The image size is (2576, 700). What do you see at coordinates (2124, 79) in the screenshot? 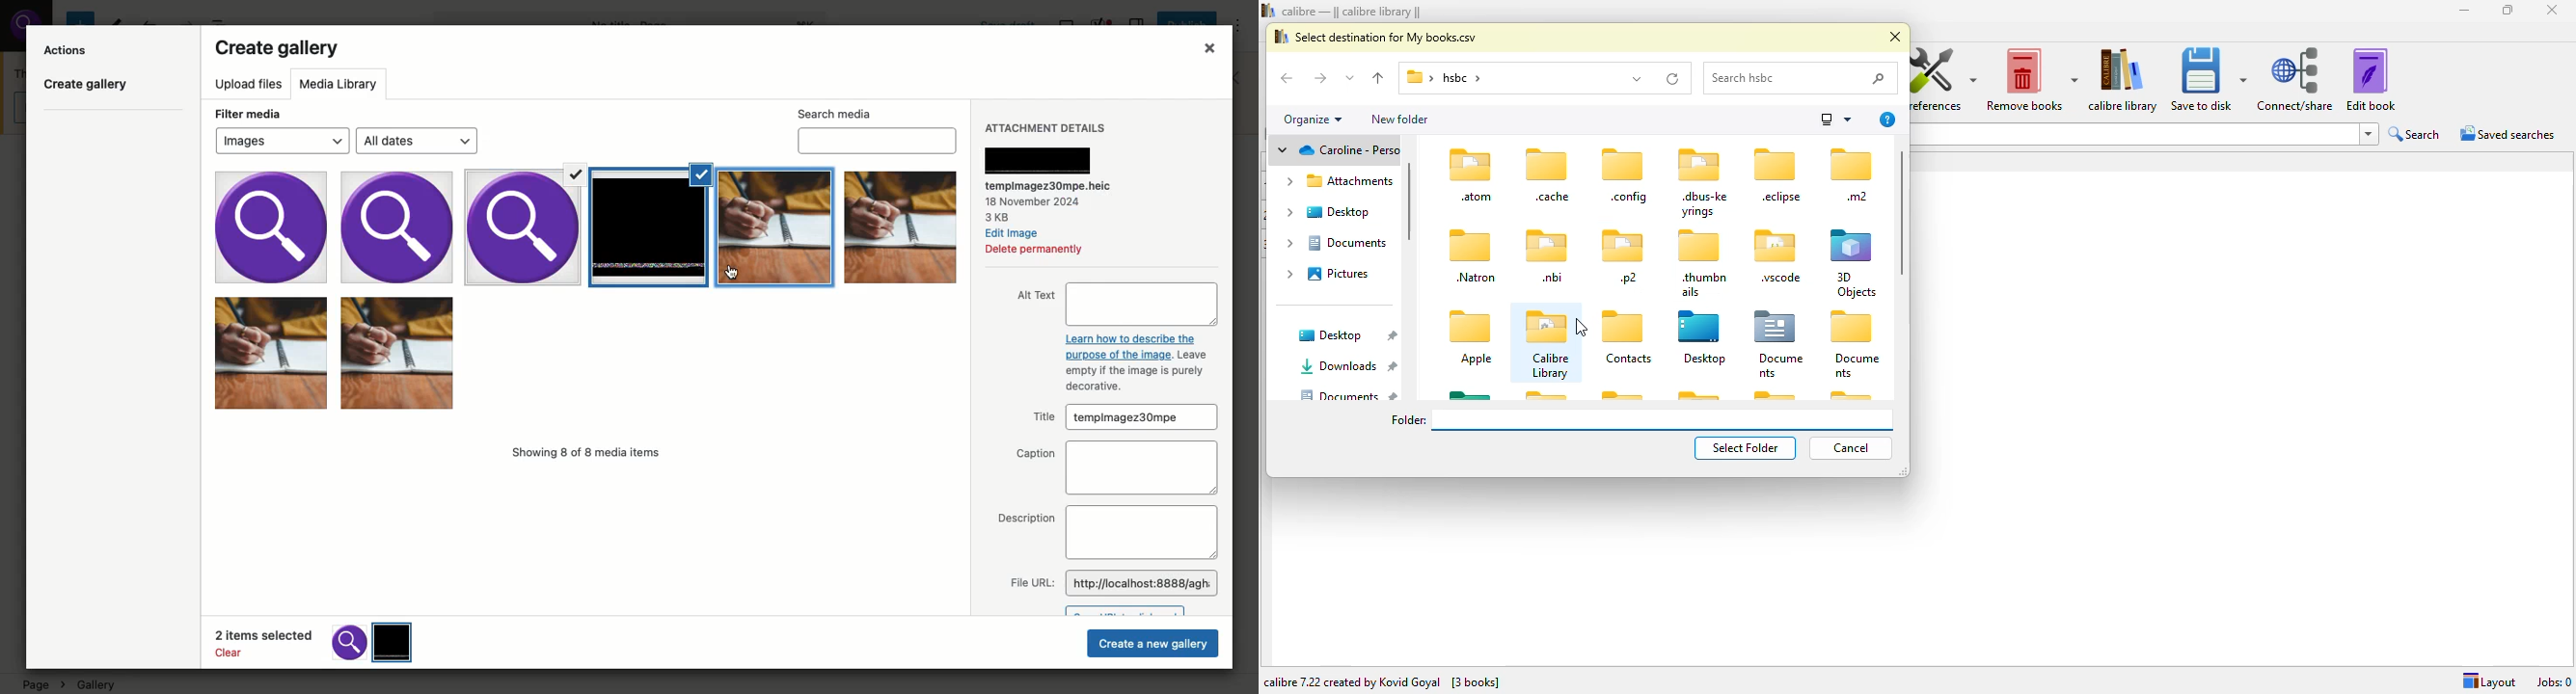
I see `calibre library` at bounding box center [2124, 79].